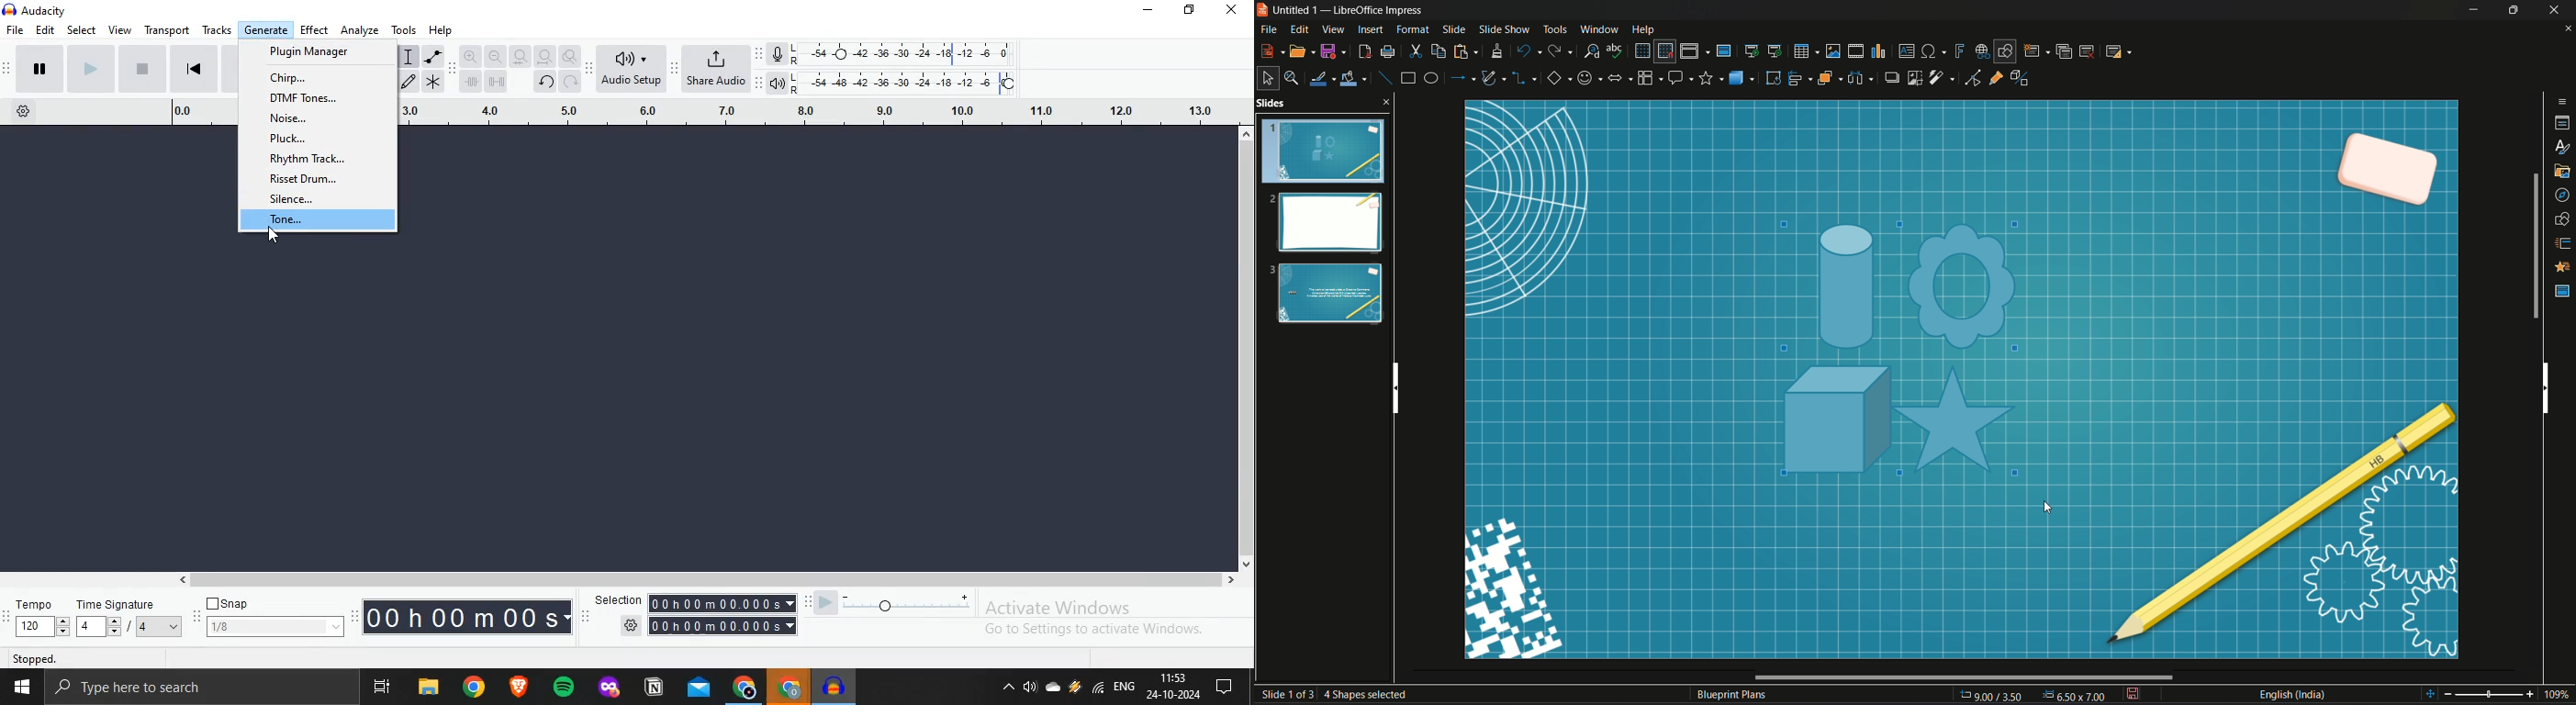  I want to click on open, so click(1303, 51).